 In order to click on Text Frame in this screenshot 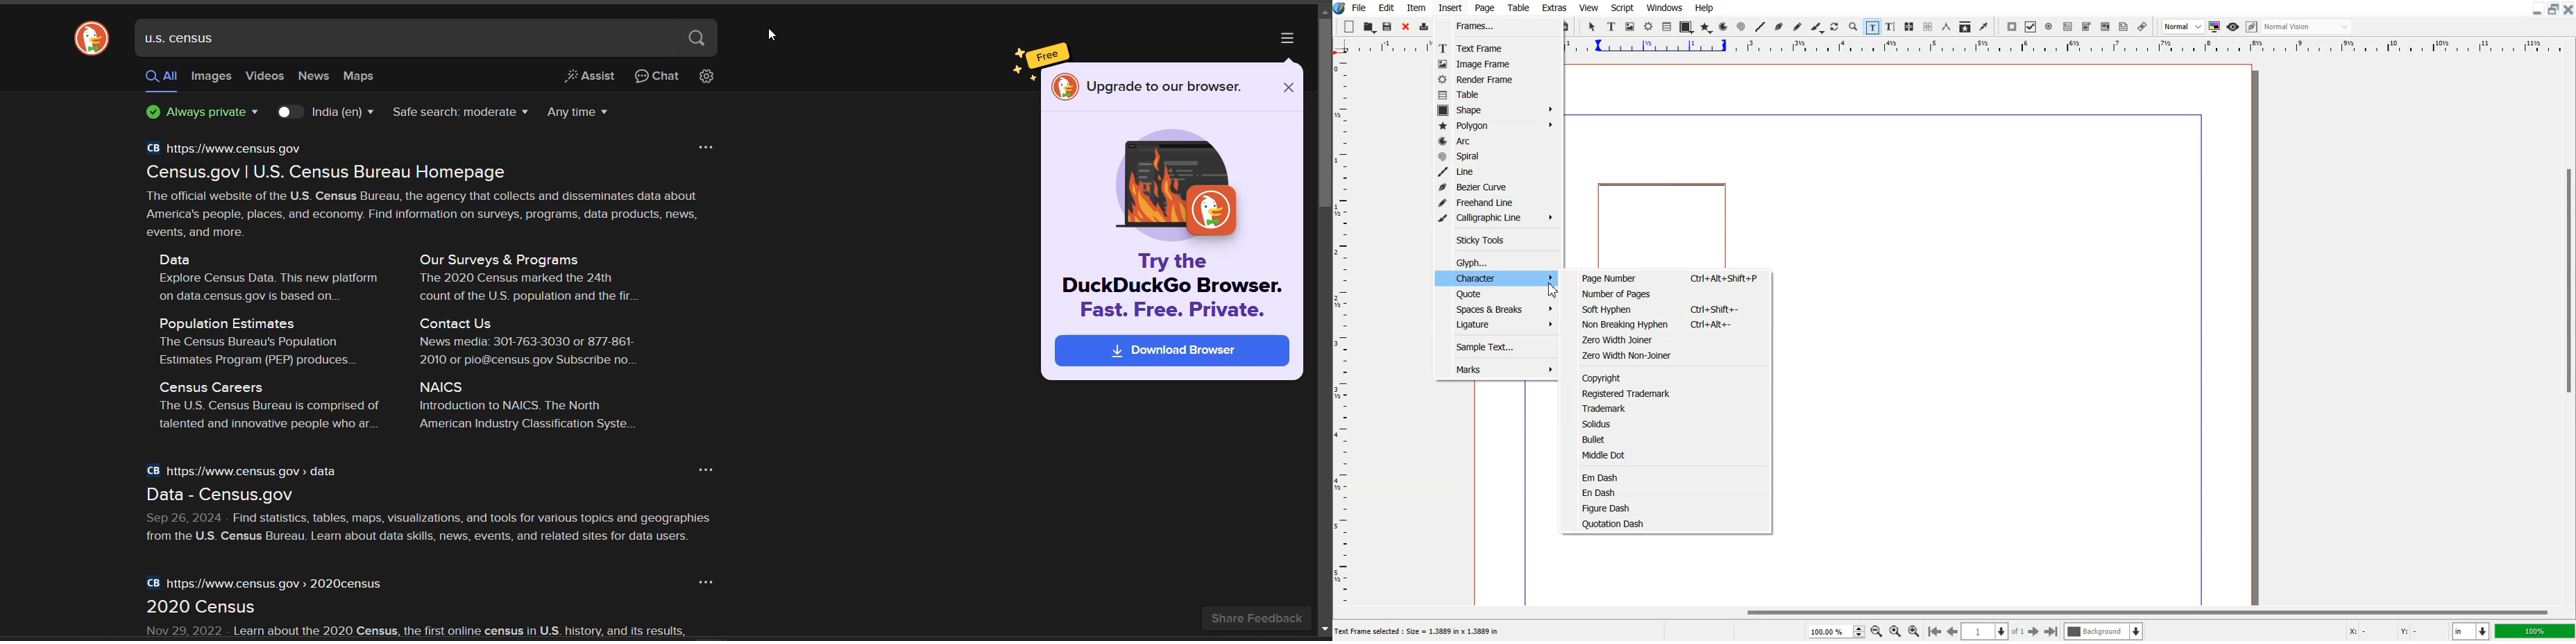, I will do `click(1492, 48)`.